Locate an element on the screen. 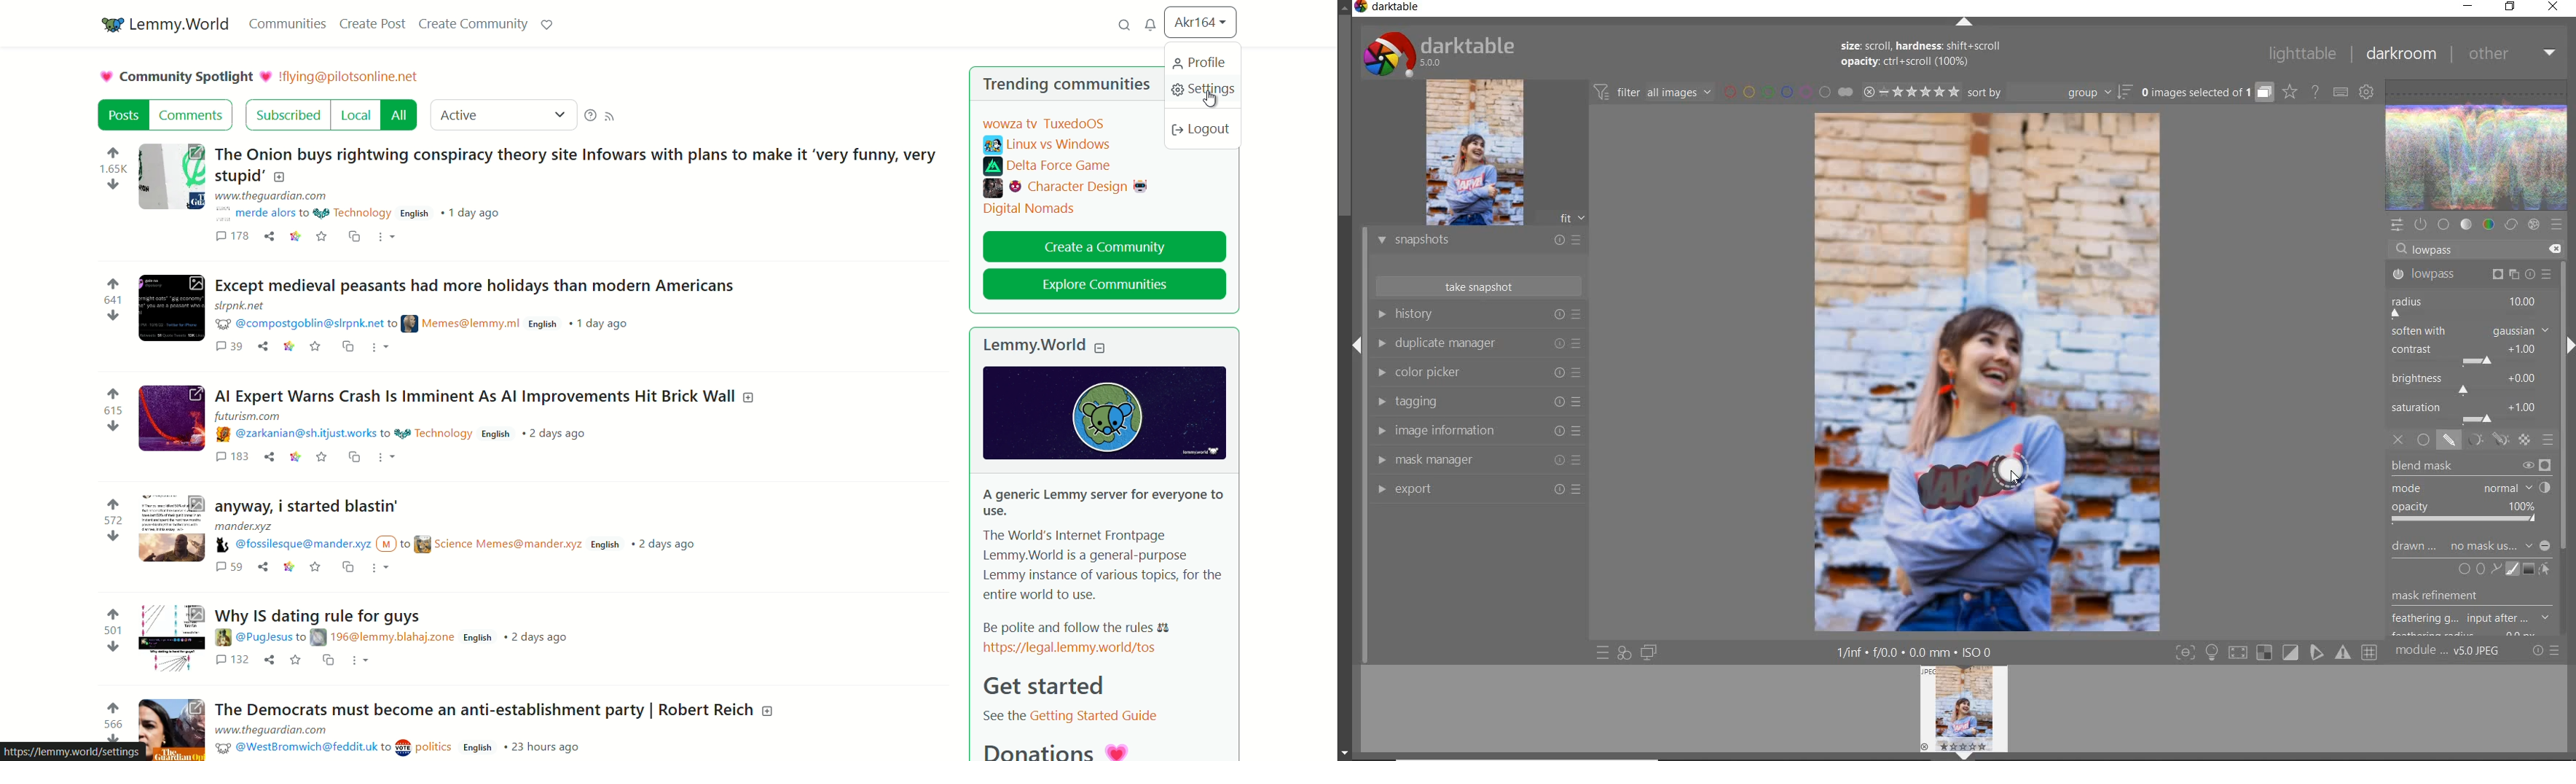 Image resolution: width=2576 pixels, height=784 pixels. export is located at coordinates (1480, 489).